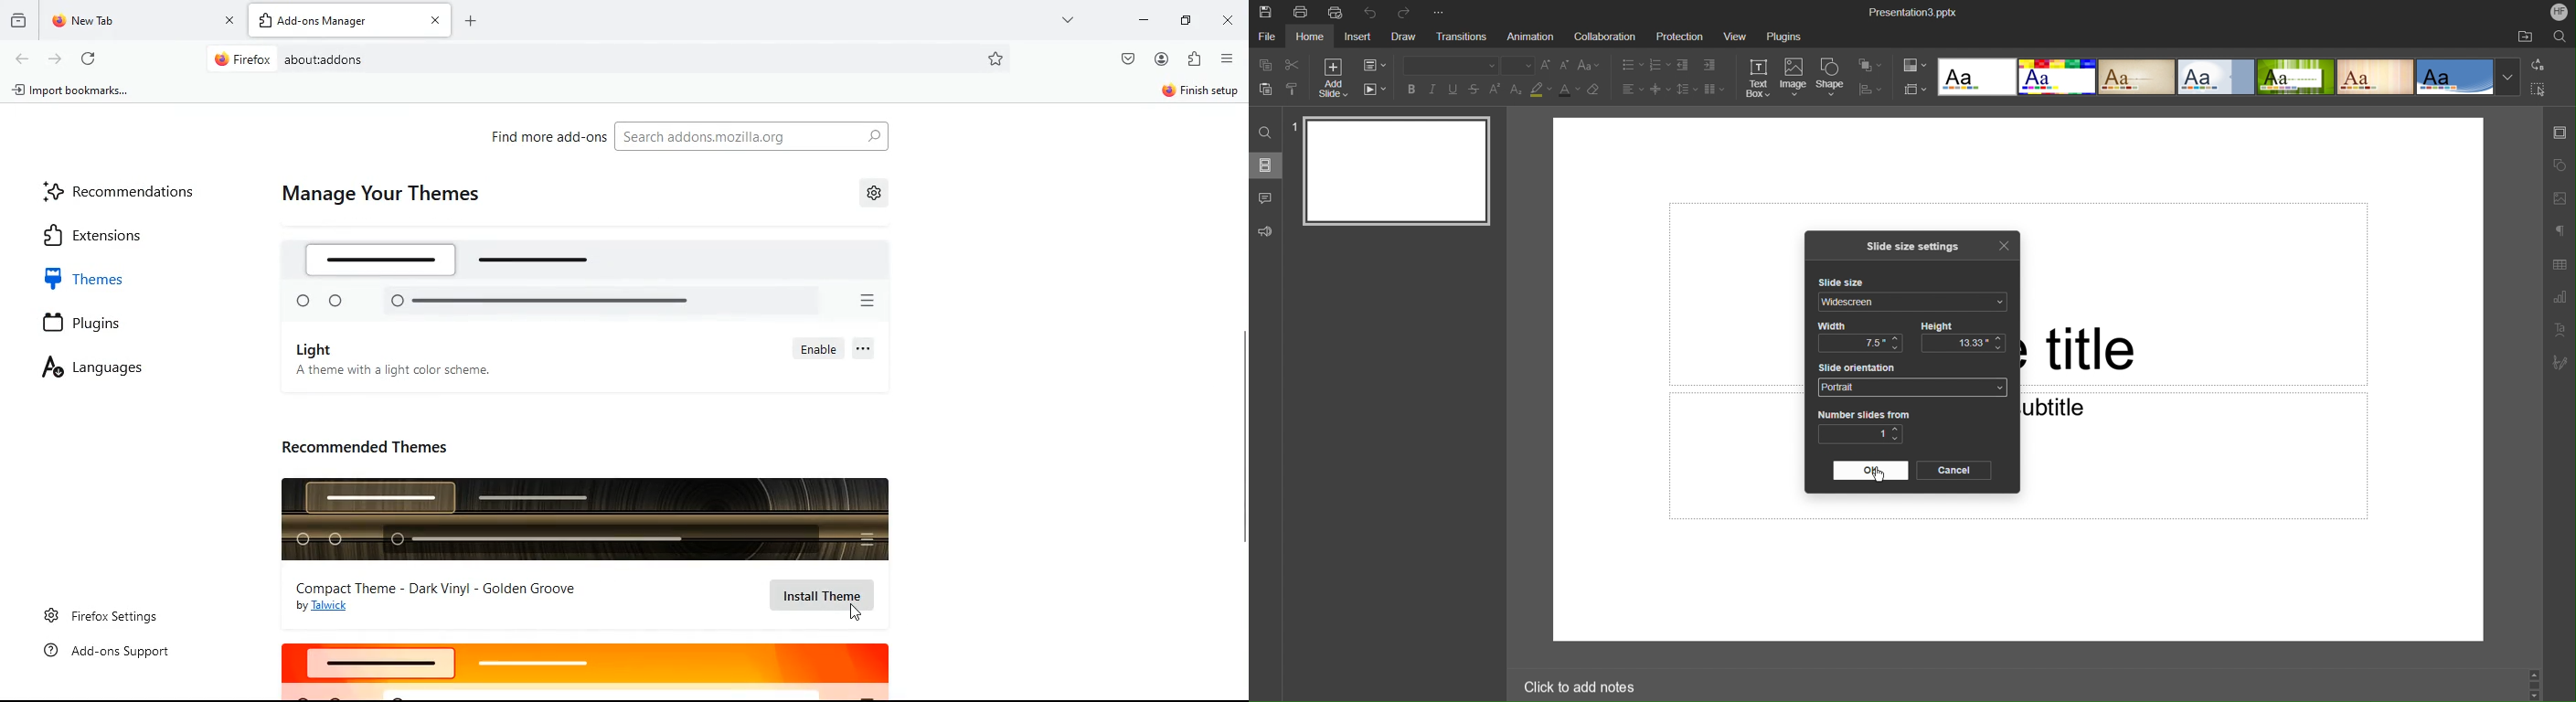 The width and height of the screenshot is (2576, 728). What do you see at coordinates (1393, 172) in the screenshot?
I see `Slide 1` at bounding box center [1393, 172].